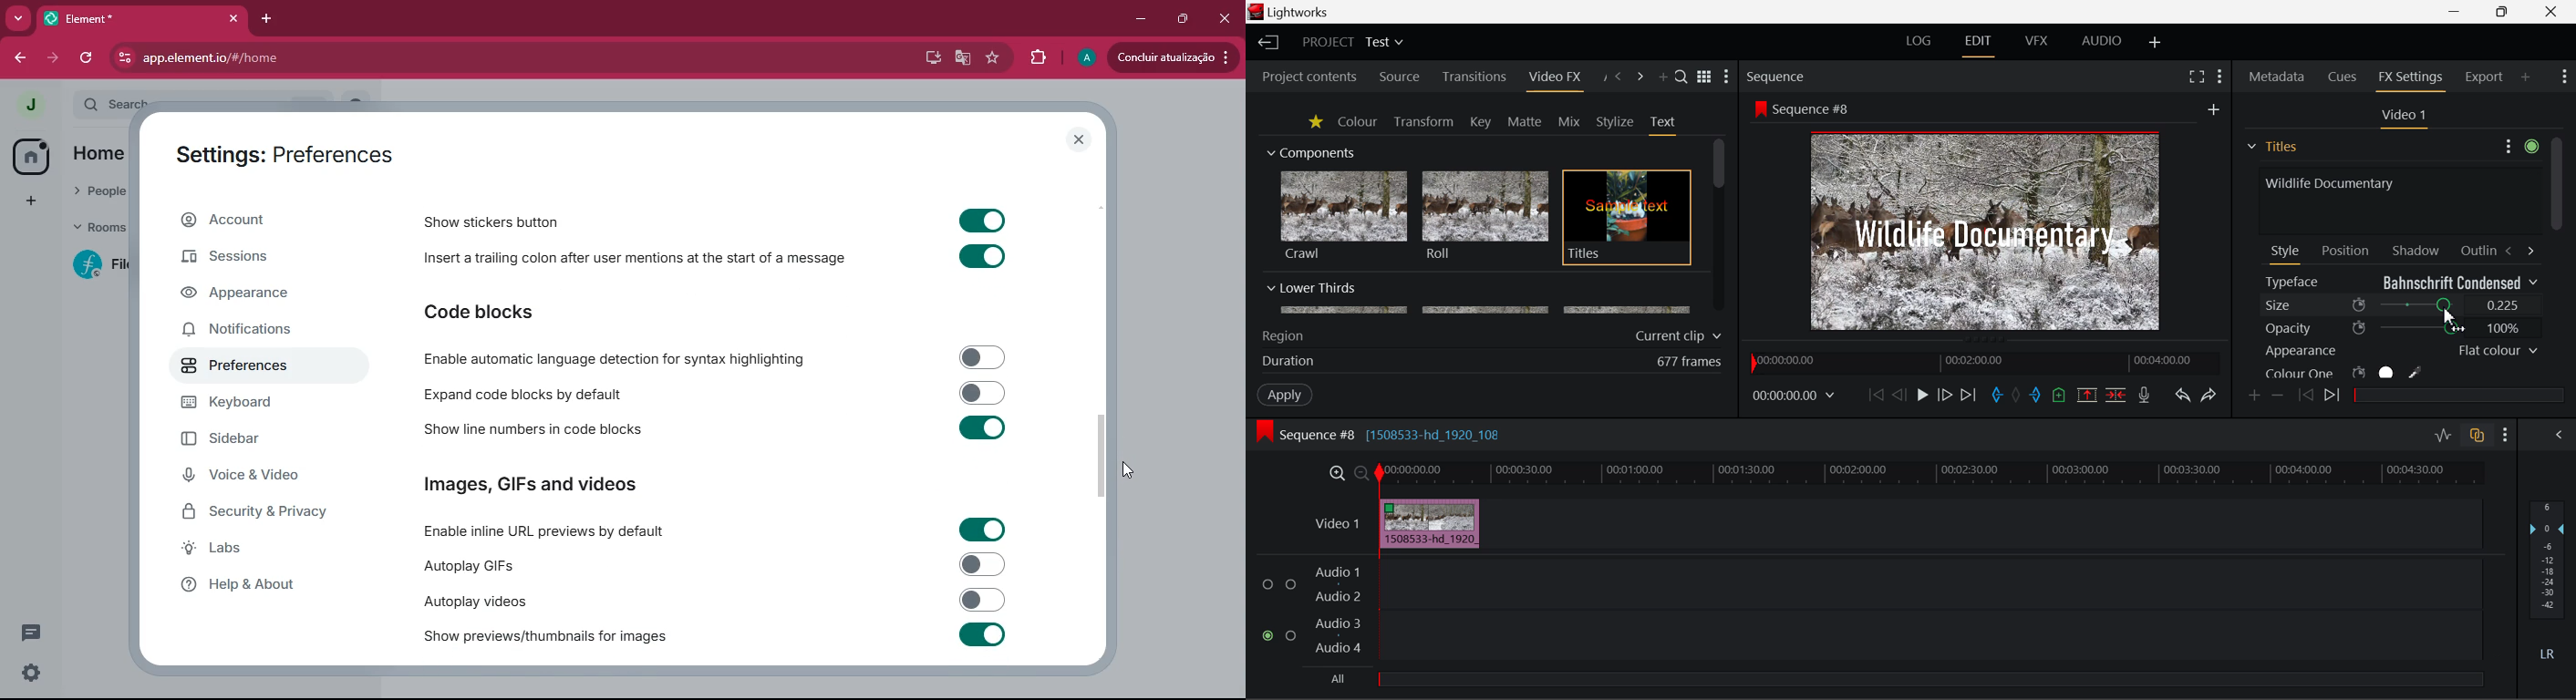 Image resolution: width=2576 pixels, height=700 pixels. Describe the element at coordinates (1362, 475) in the screenshot. I see `Zoom Out Timeline` at that location.